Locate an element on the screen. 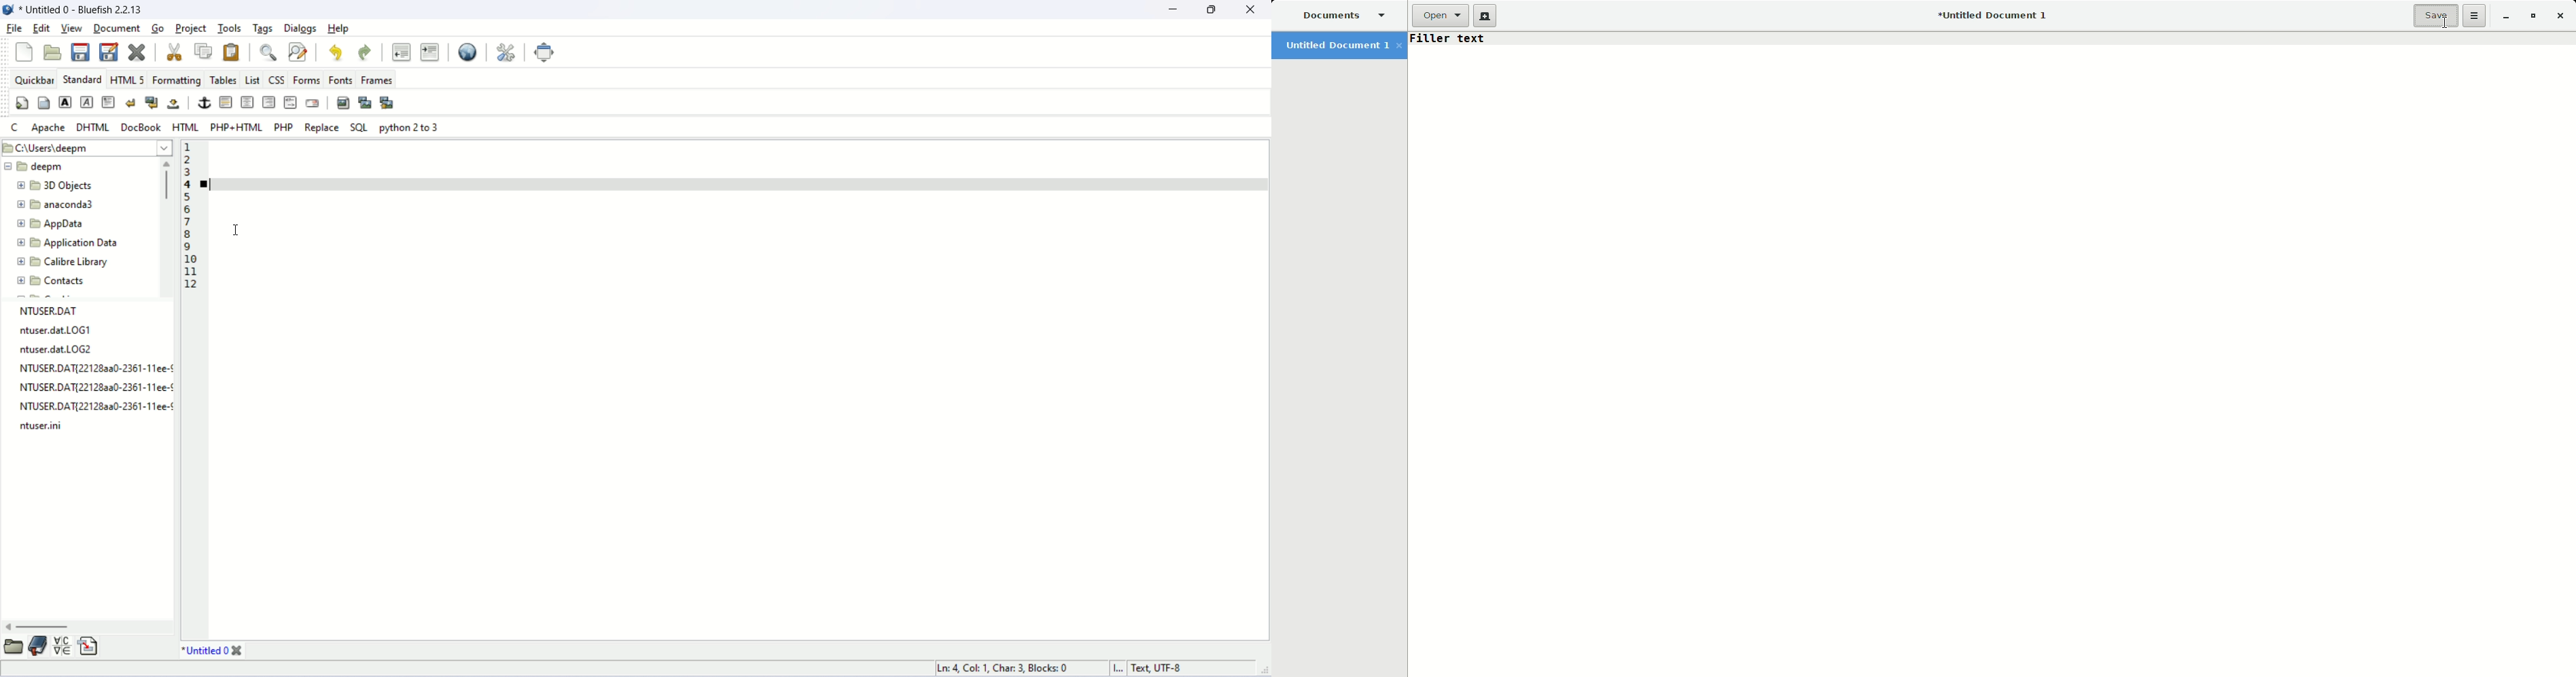 The width and height of the screenshot is (2576, 700). quick bar is located at coordinates (32, 78).